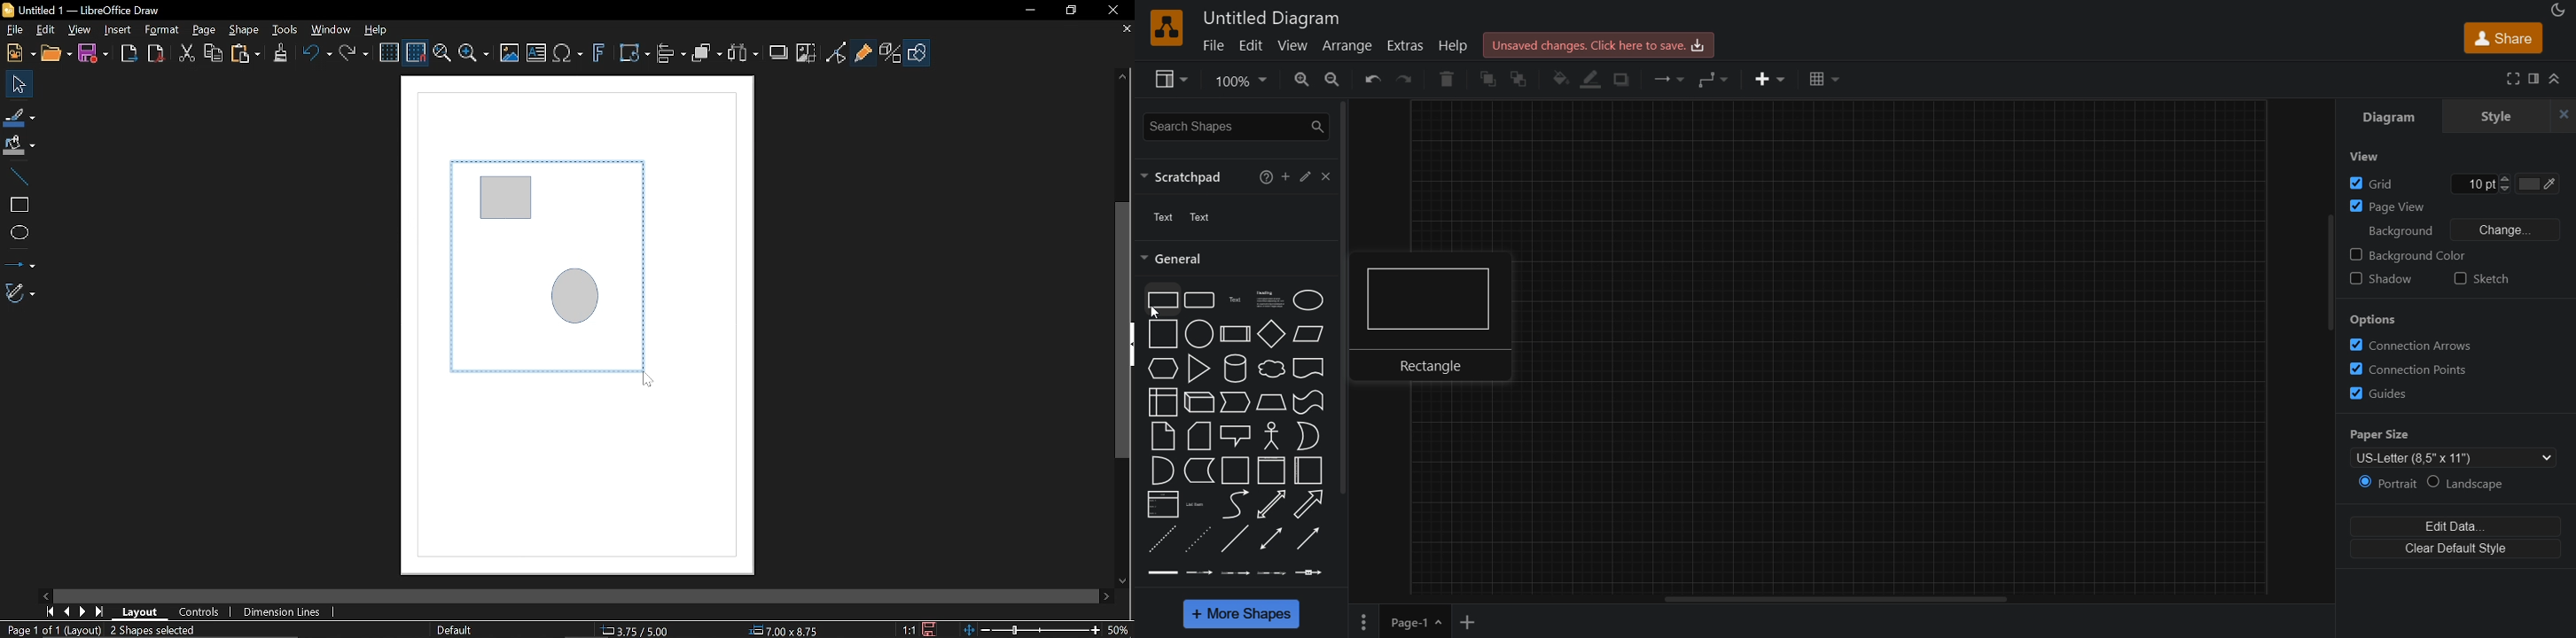 The width and height of the screenshot is (2576, 644). Describe the element at coordinates (1267, 176) in the screenshot. I see `help` at that location.